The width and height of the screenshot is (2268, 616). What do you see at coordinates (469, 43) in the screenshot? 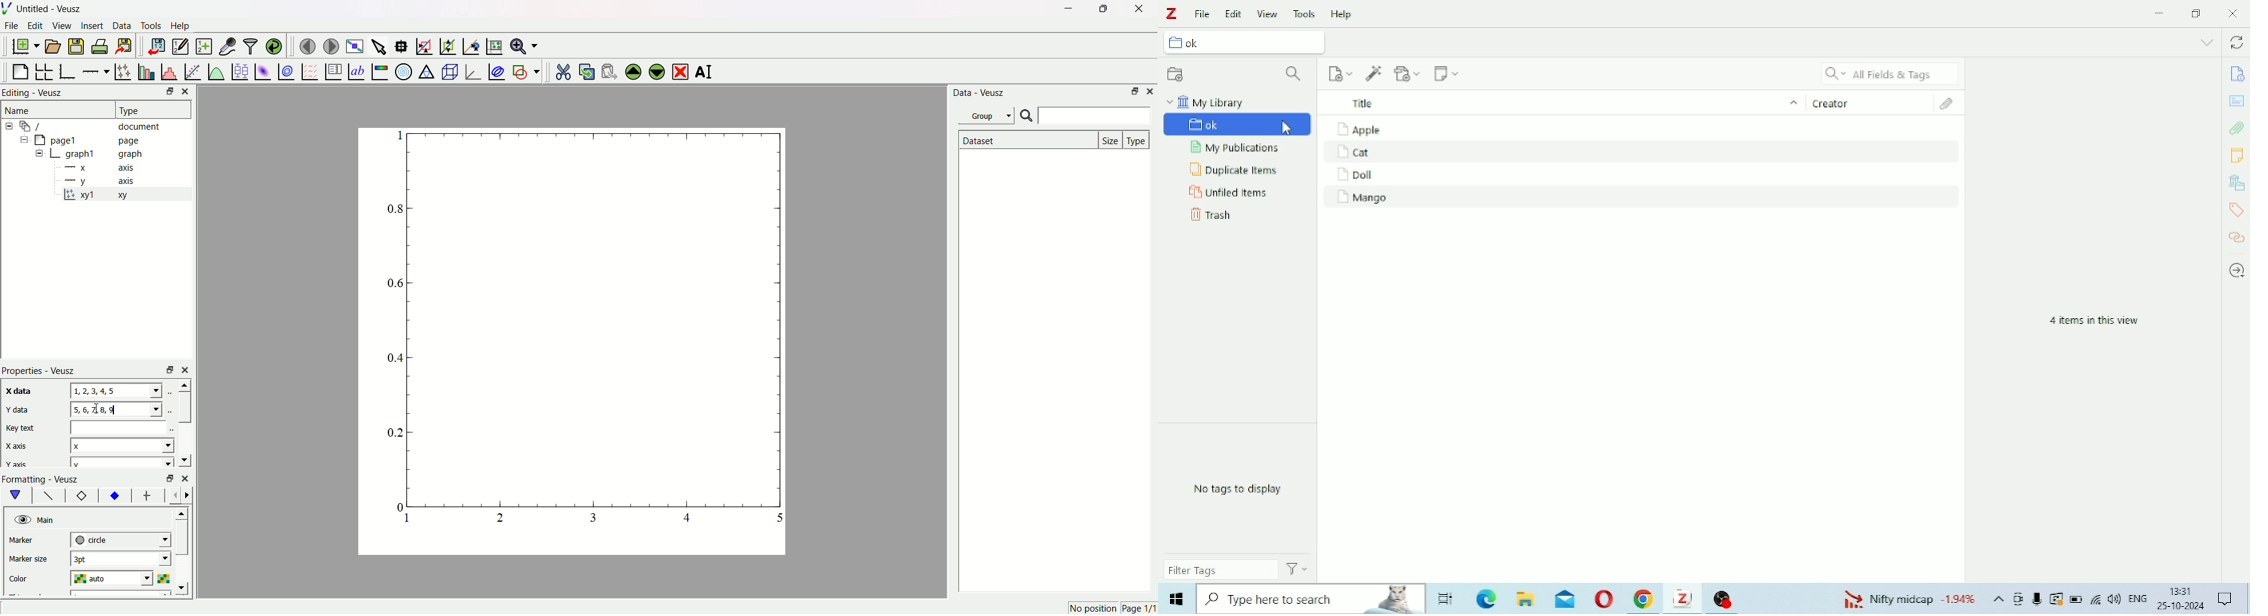
I see `recenter the graph axes` at bounding box center [469, 43].